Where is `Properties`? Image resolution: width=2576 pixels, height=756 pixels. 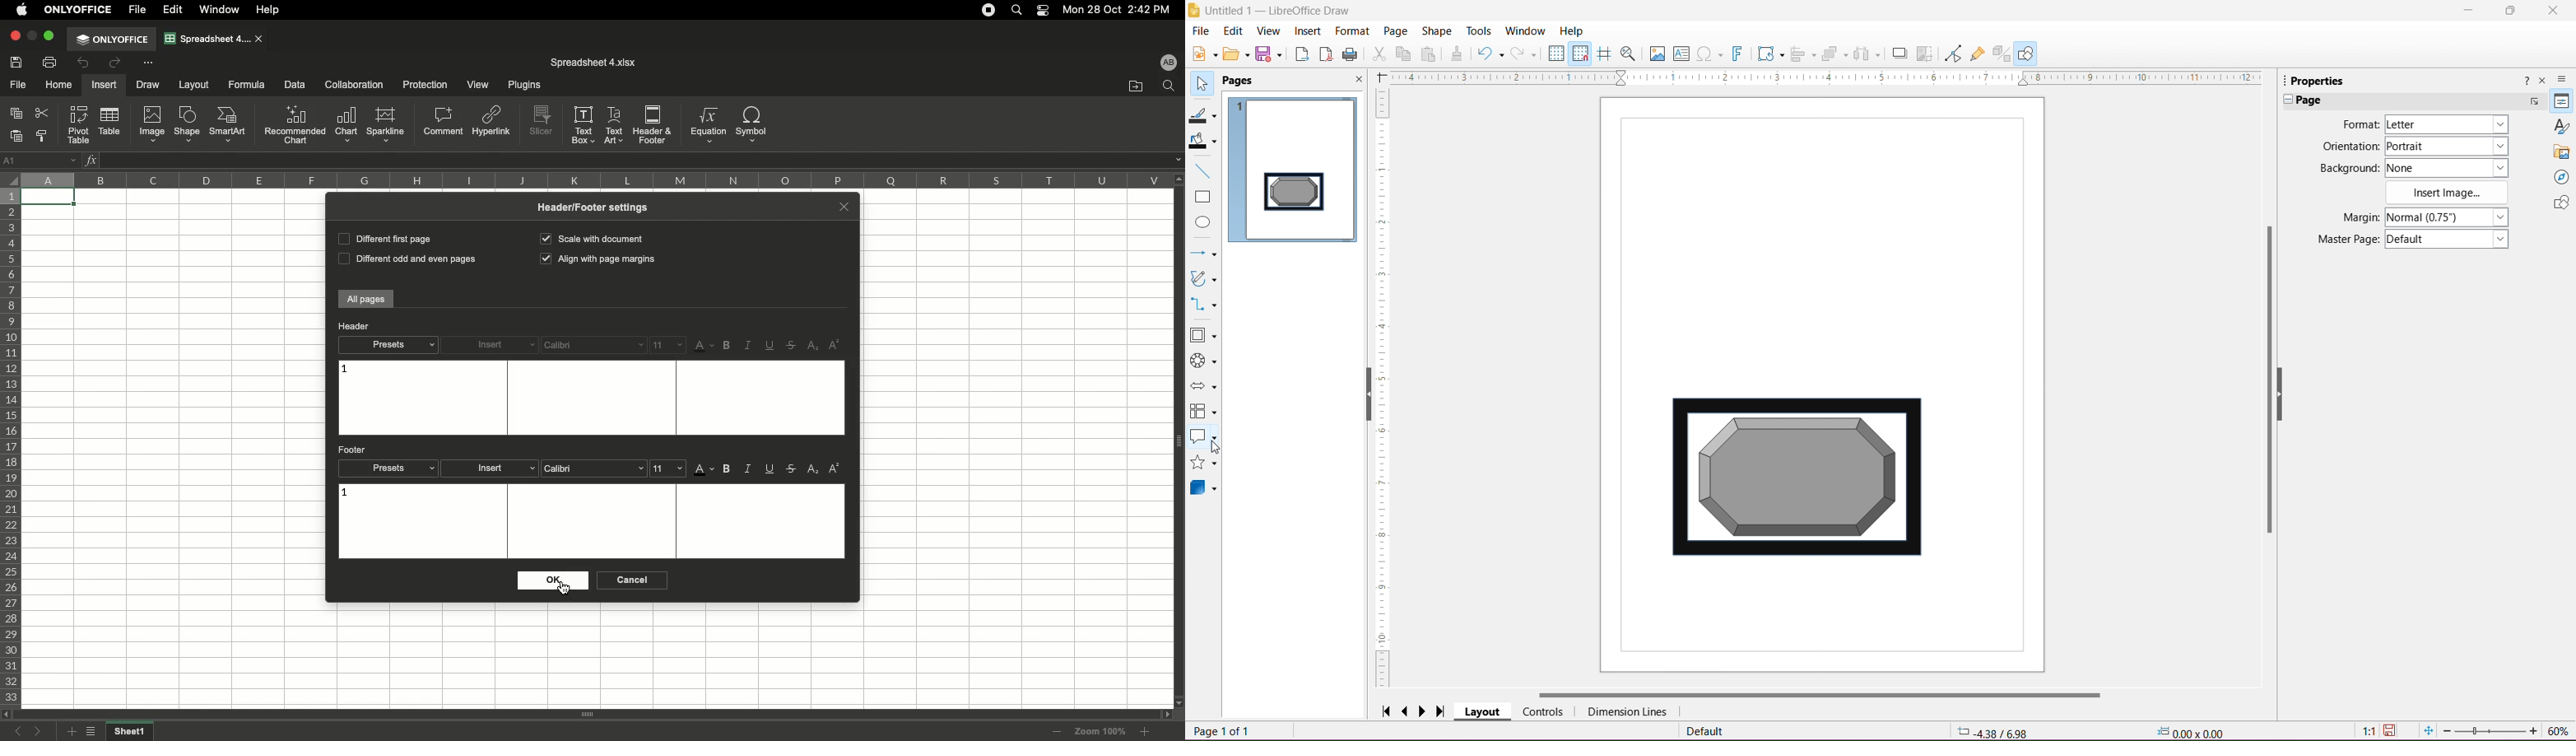 Properties is located at coordinates (2561, 102).